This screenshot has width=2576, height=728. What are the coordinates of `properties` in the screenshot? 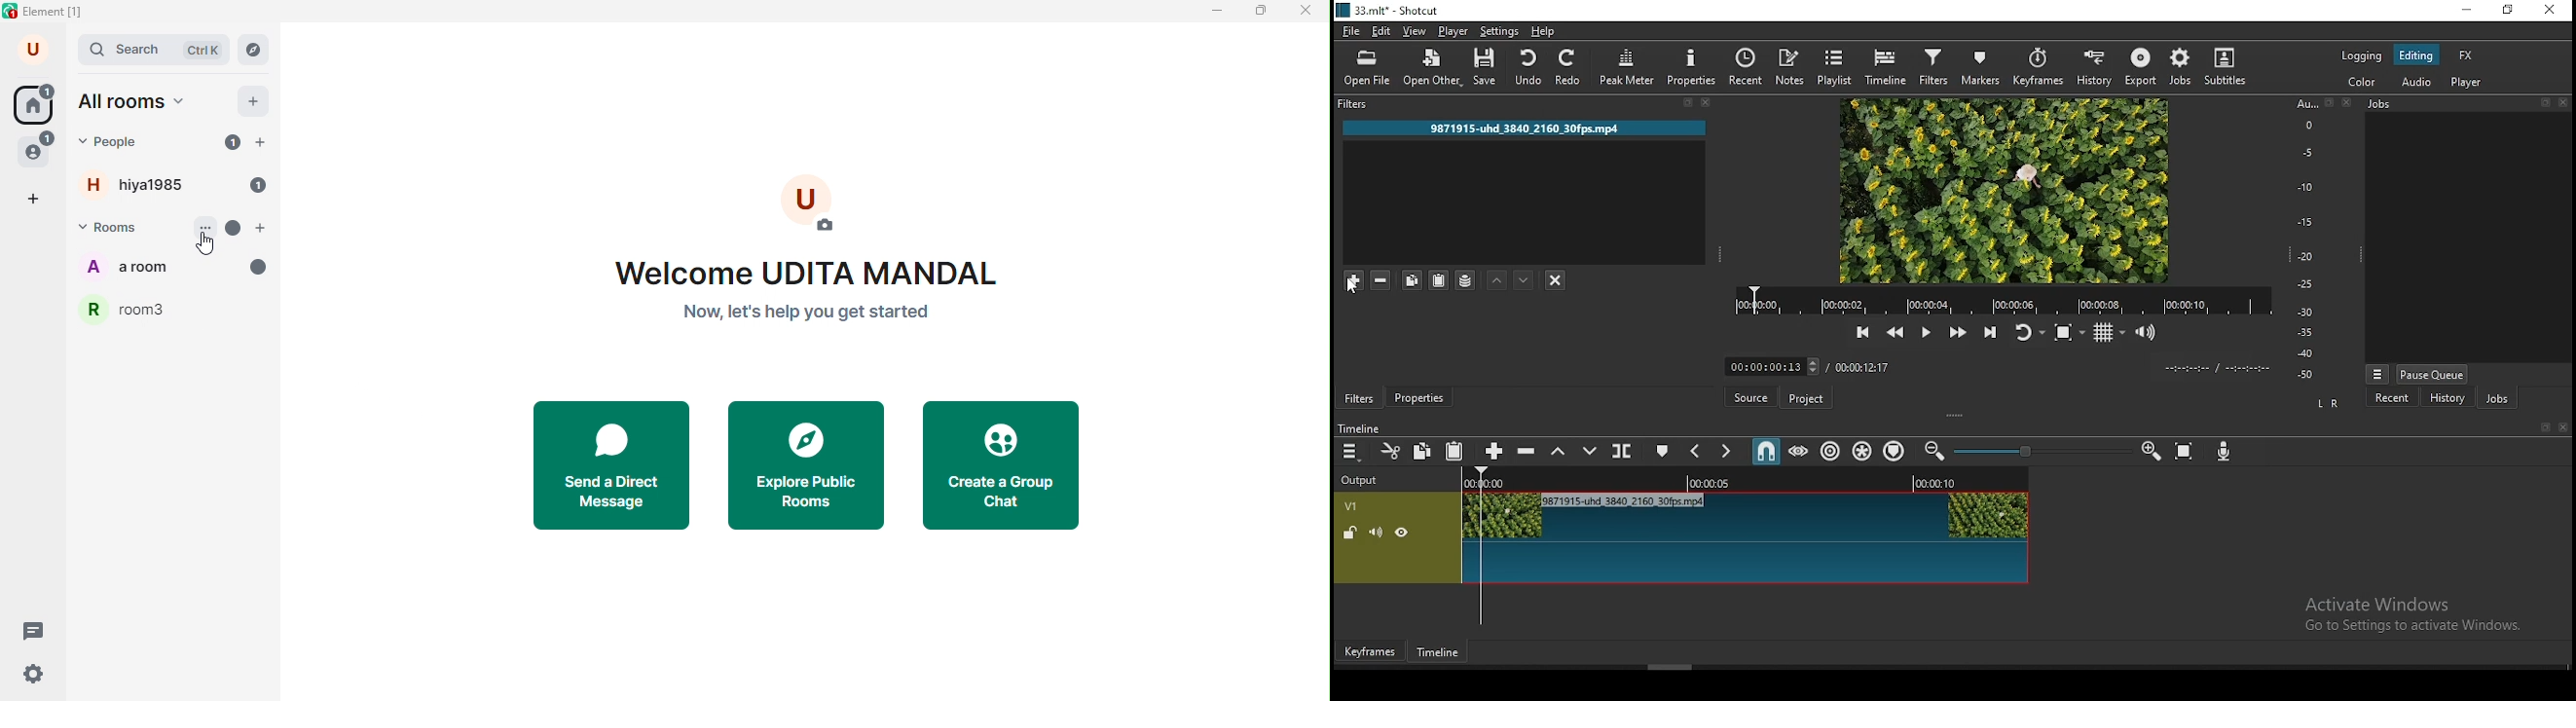 It's located at (1693, 67).